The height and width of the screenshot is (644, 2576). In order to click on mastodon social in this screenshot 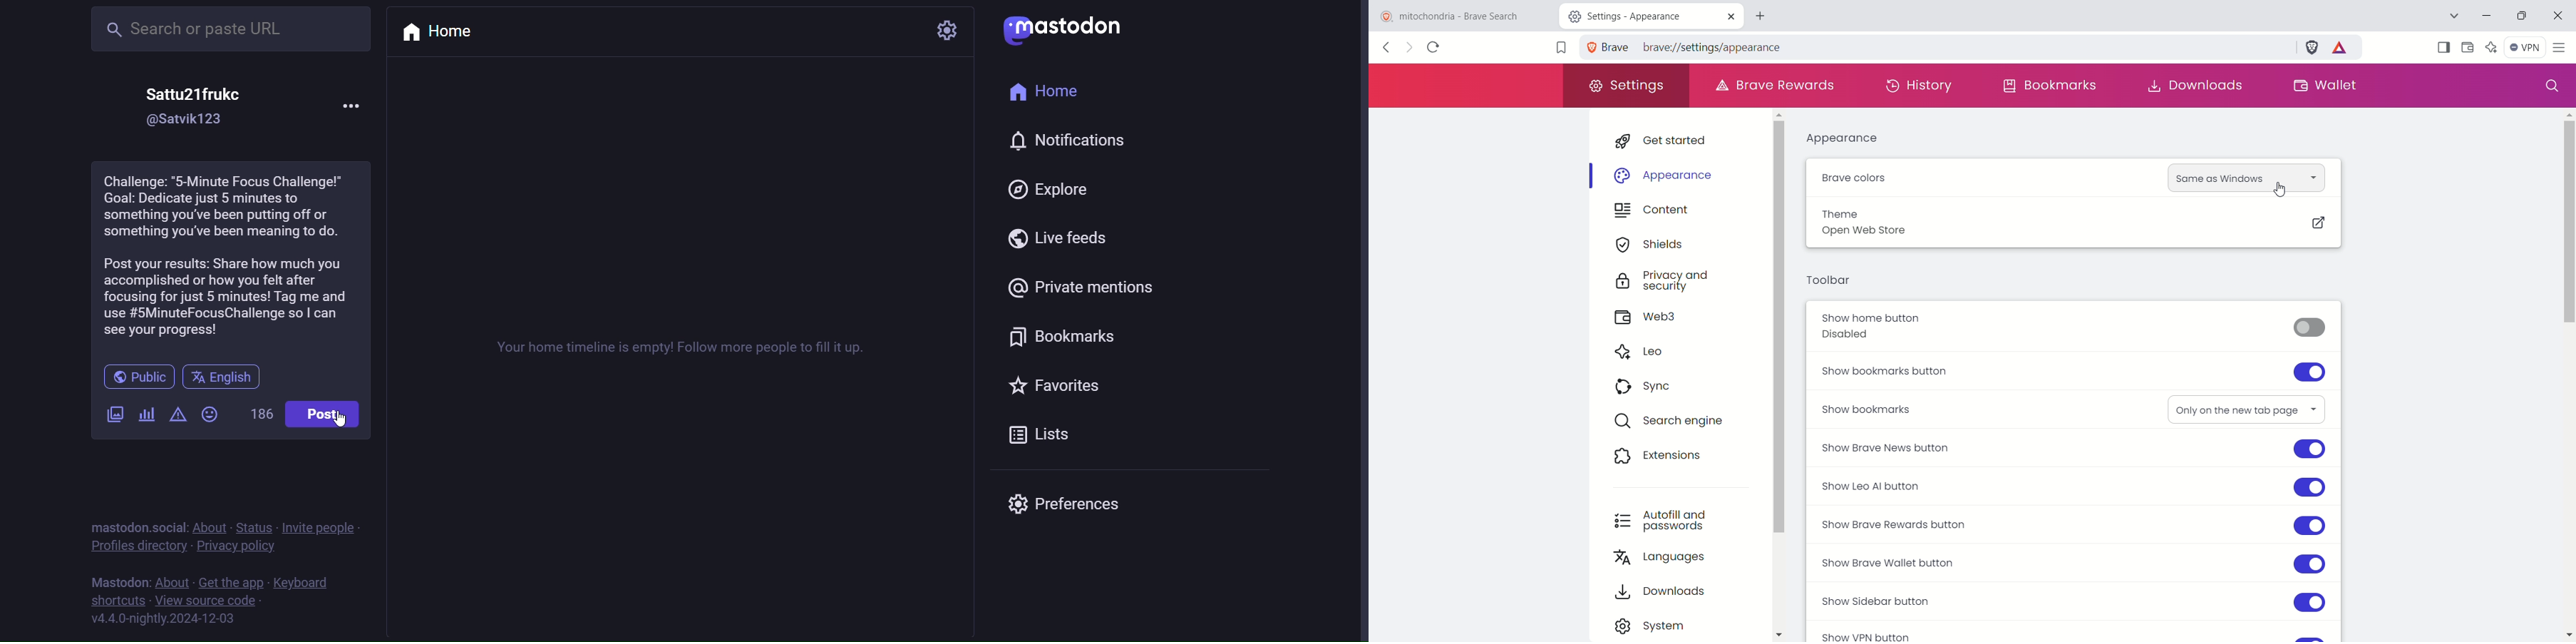, I will do `click(138, 526)`.